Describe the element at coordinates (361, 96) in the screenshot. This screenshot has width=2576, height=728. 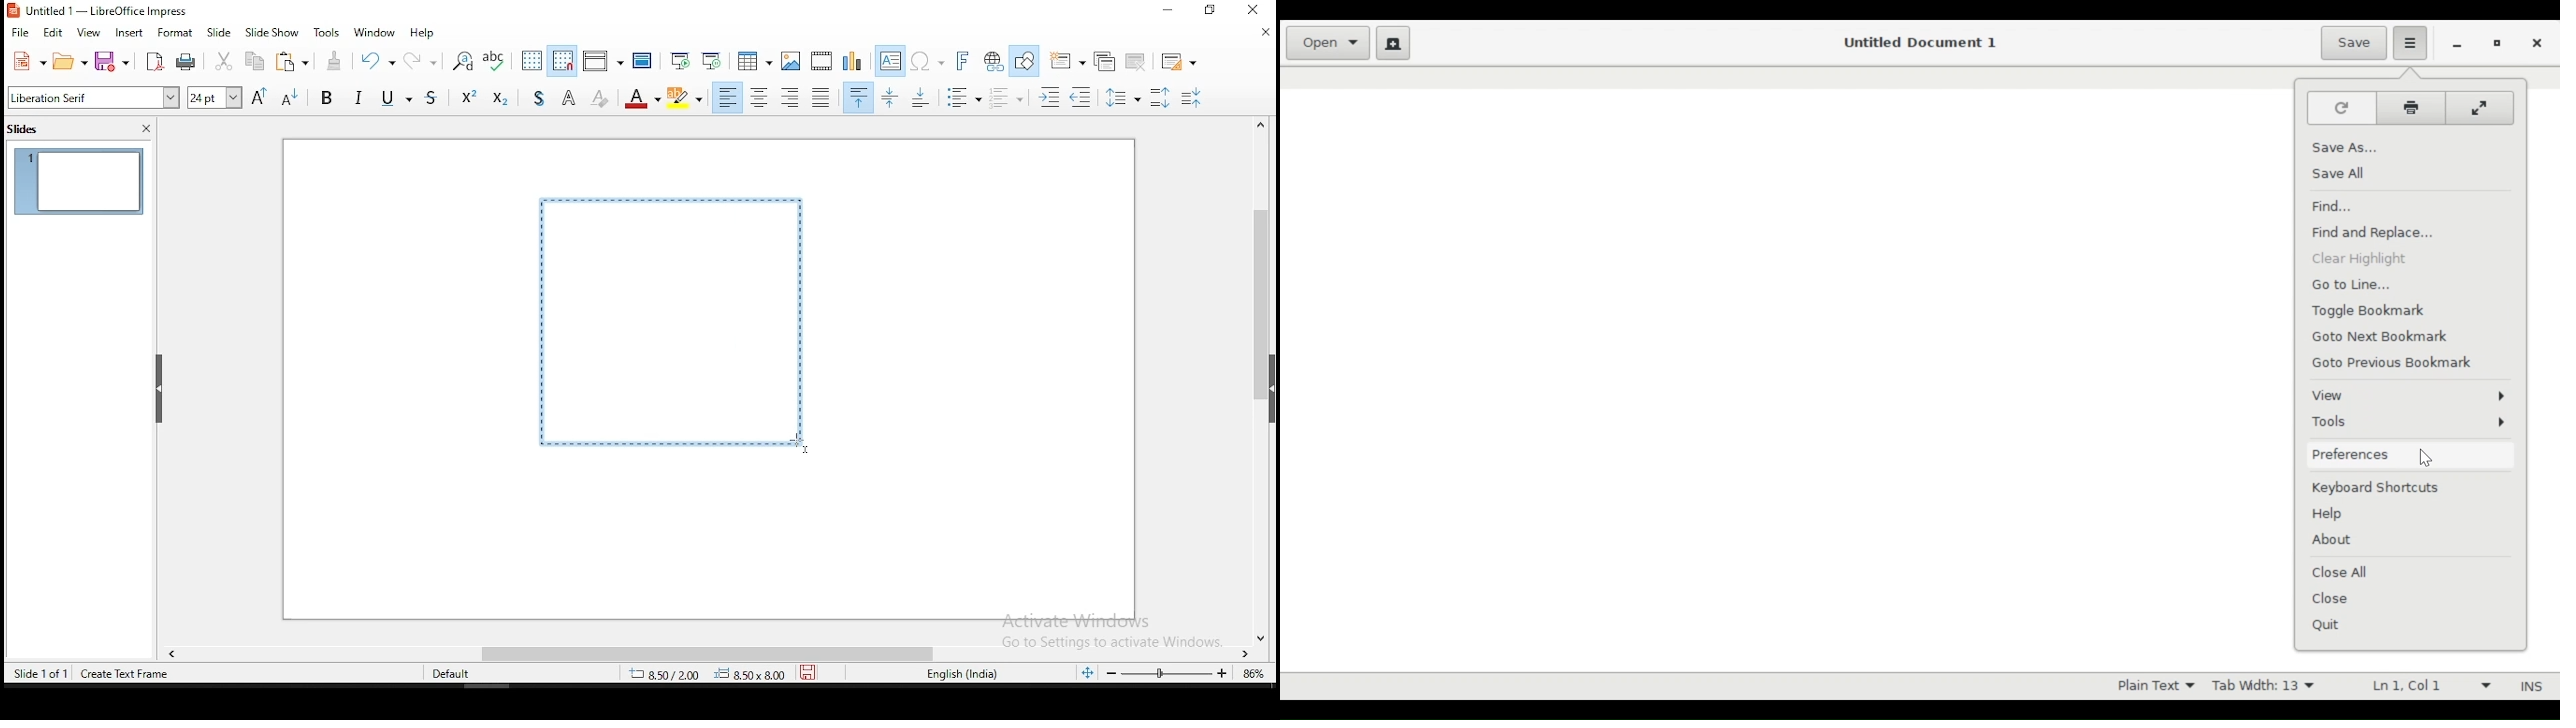
I see `italics` at that location.